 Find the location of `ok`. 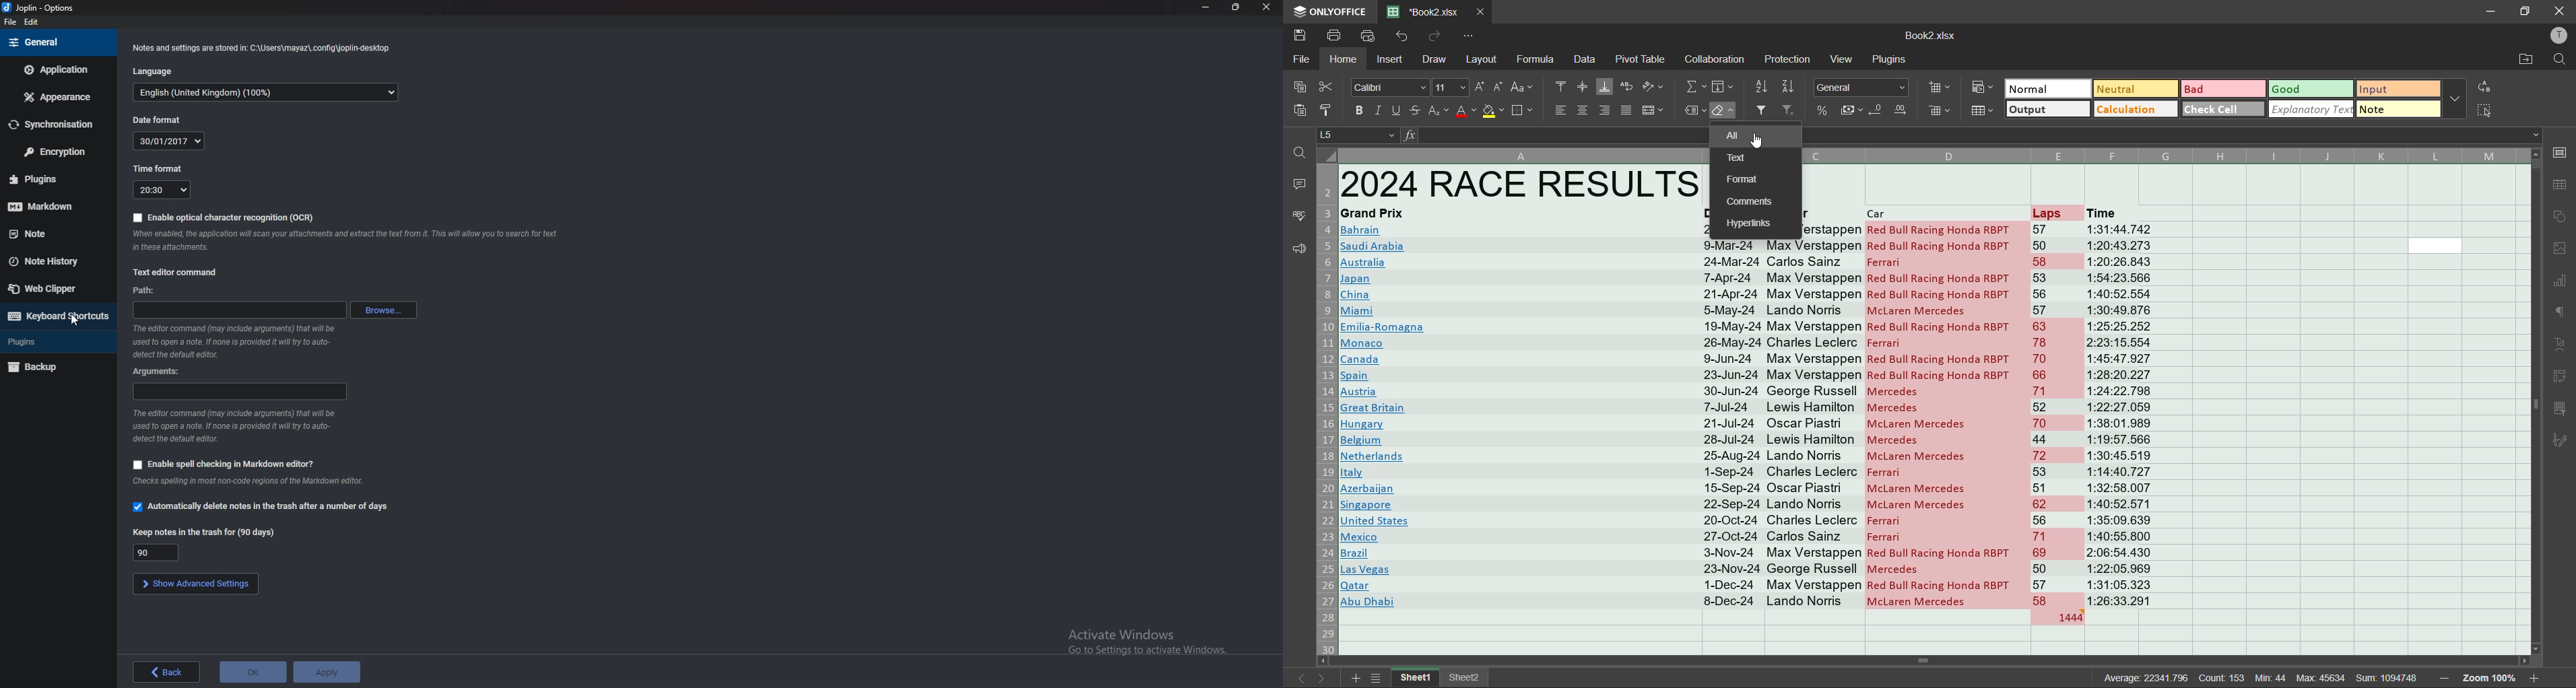

ok is located at coordinates (255, 673).